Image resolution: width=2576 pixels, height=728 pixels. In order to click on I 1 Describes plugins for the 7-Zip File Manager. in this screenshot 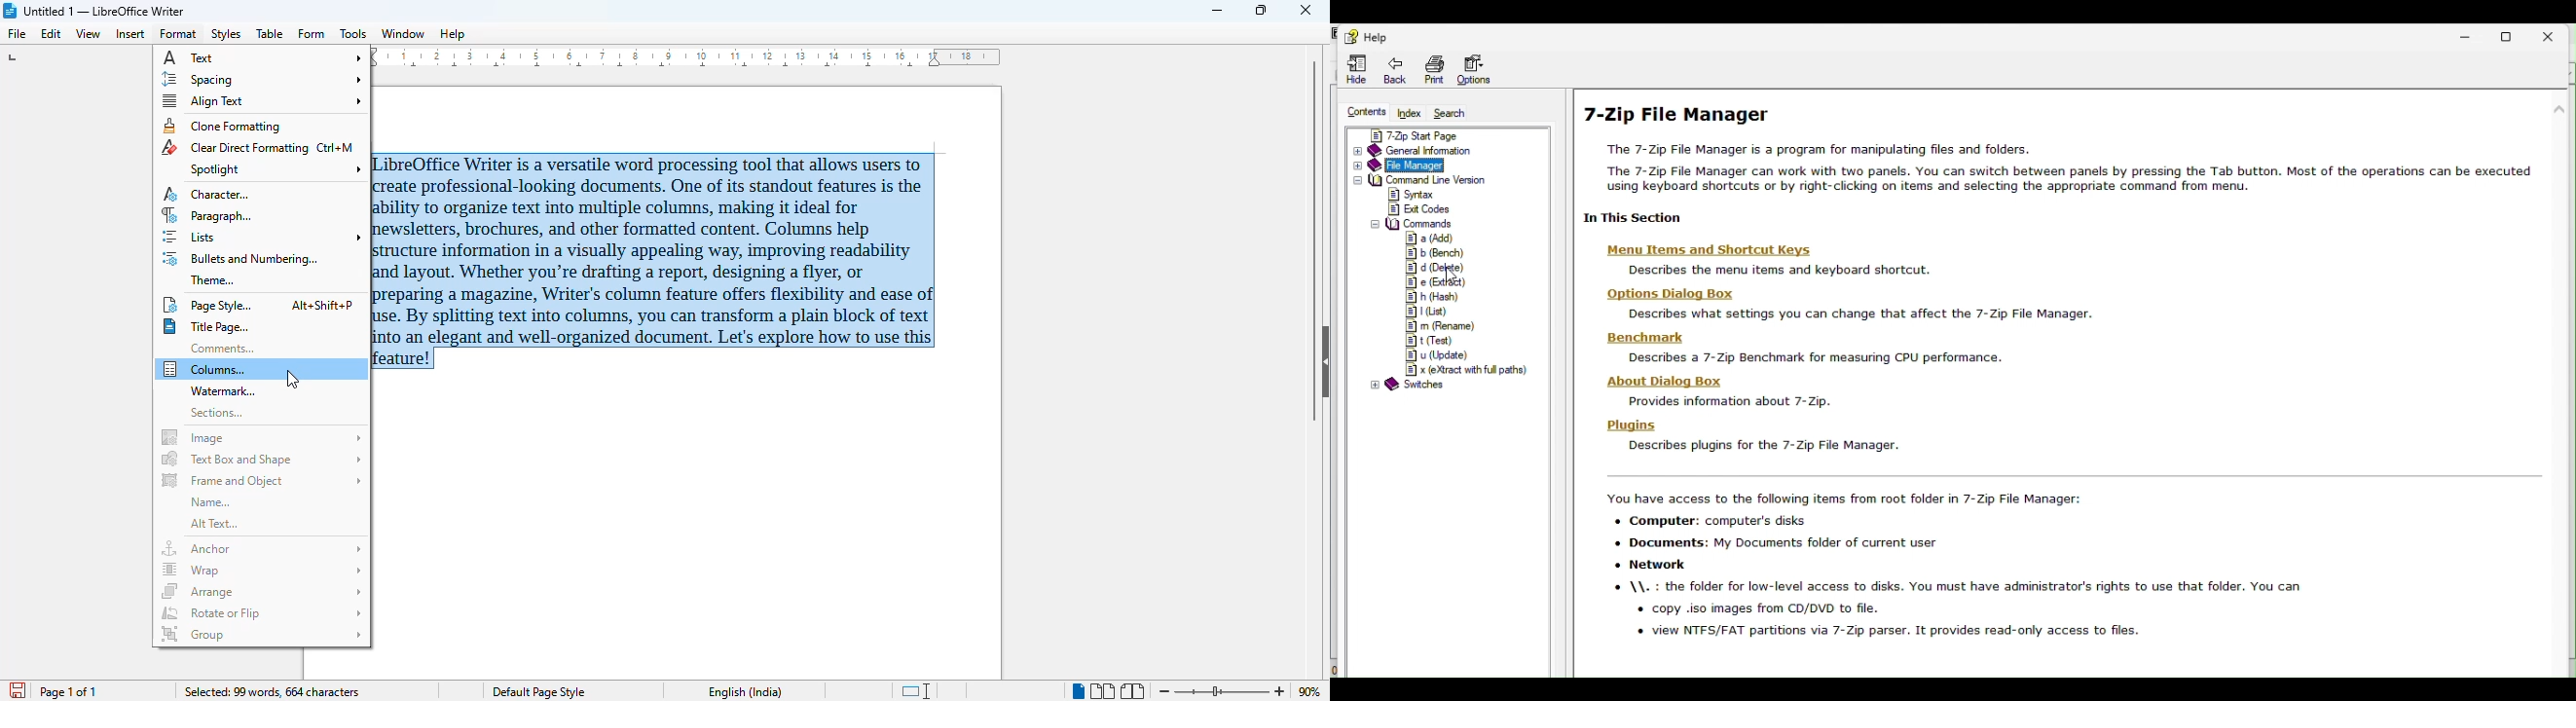, I will do `click(1771, 447)`.